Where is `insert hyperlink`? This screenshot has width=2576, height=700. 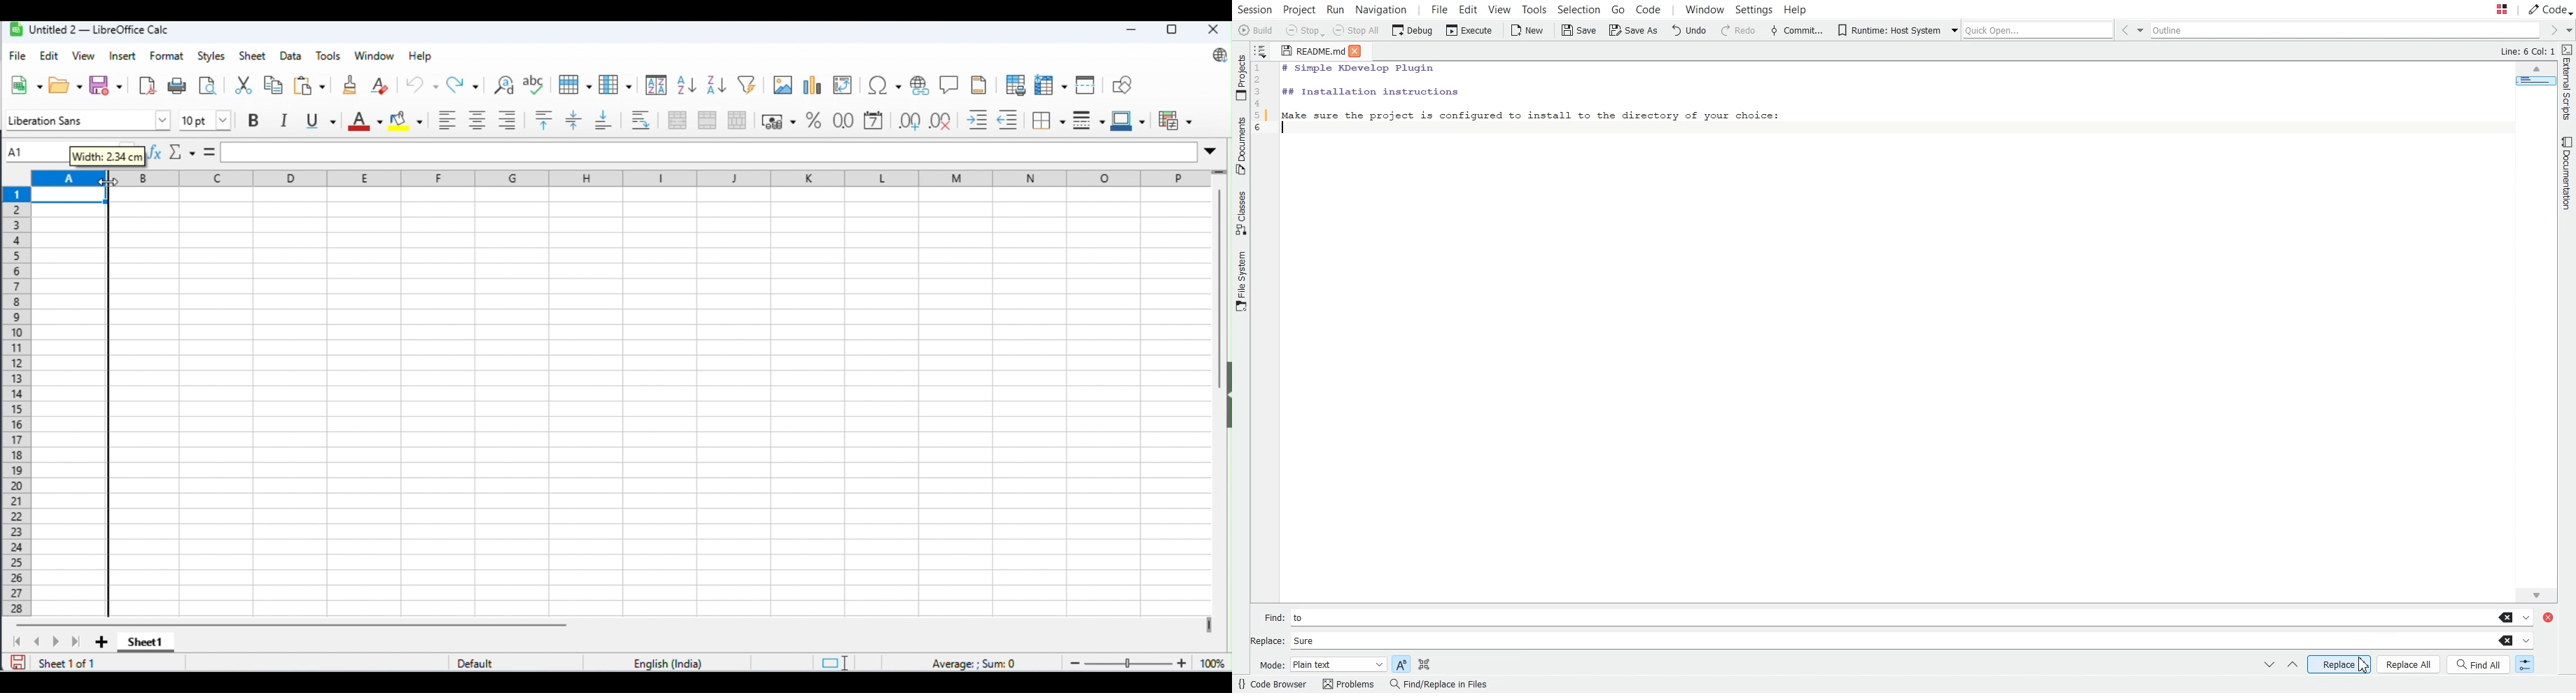 insert hyperlink is located at coordinates (950, 83).